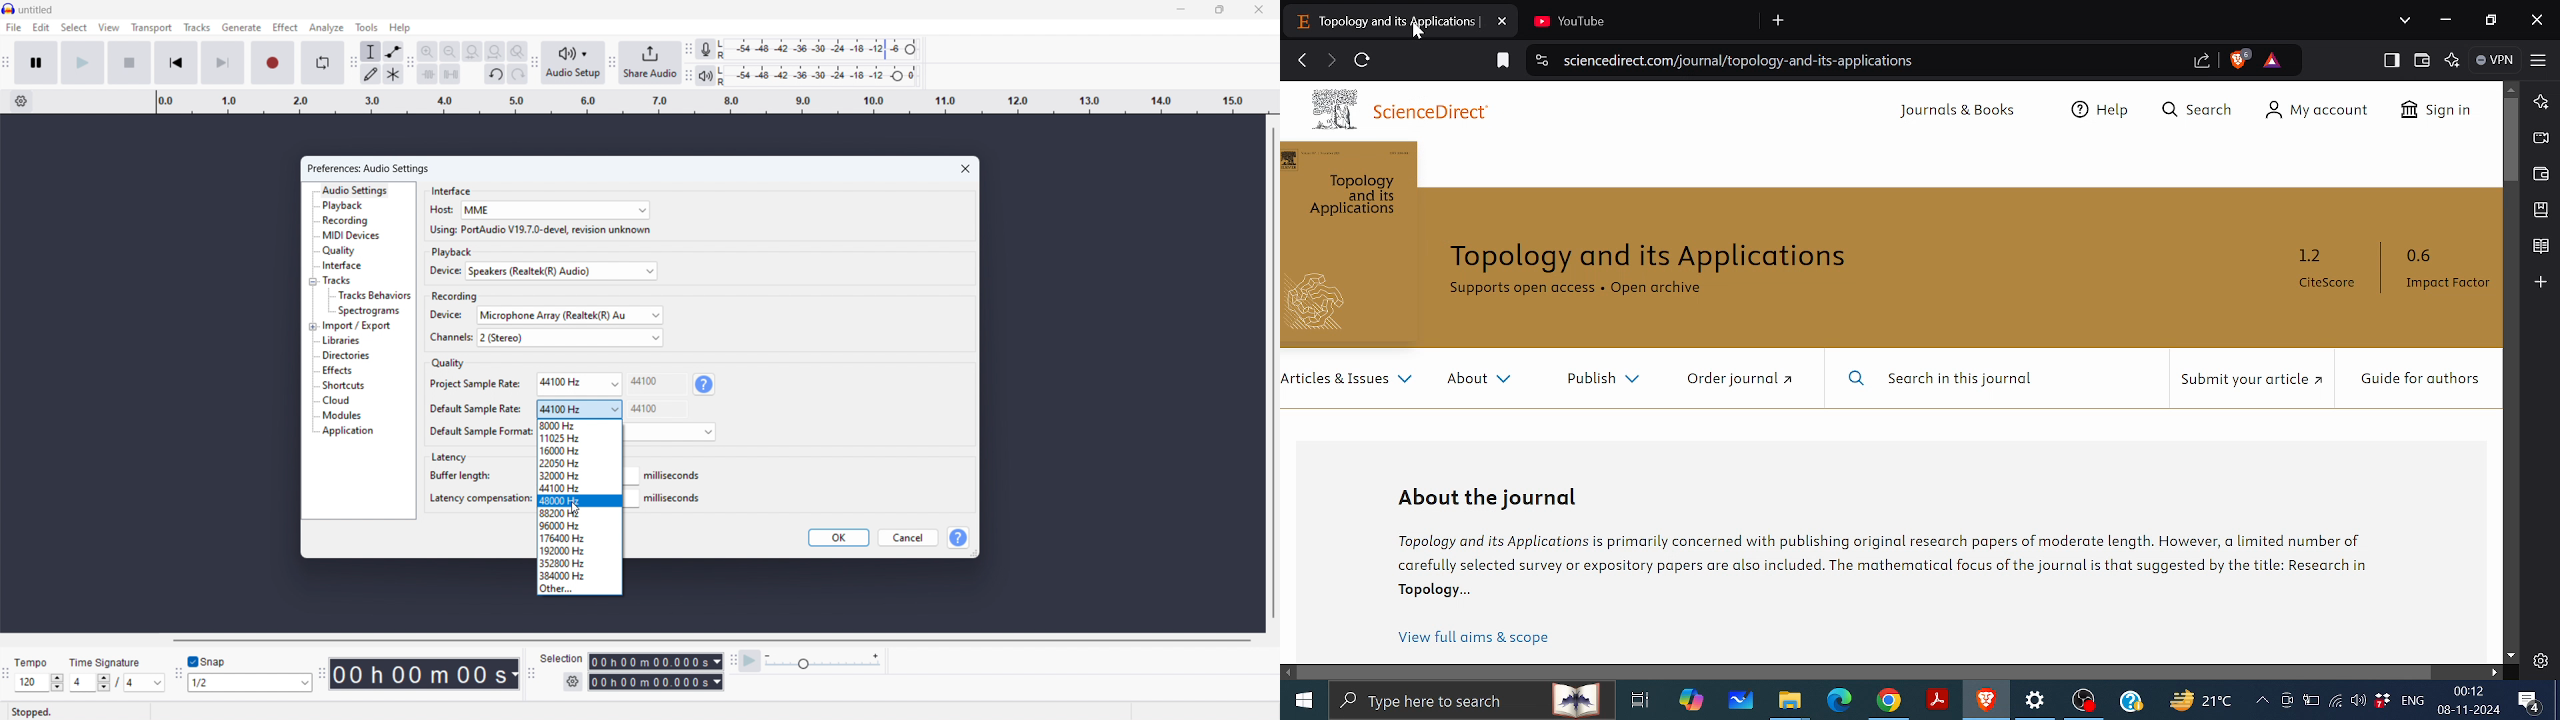  What do you see at coordinates (400, 27) in the screenshot?
I see `help` at bounding box center [400, 27].